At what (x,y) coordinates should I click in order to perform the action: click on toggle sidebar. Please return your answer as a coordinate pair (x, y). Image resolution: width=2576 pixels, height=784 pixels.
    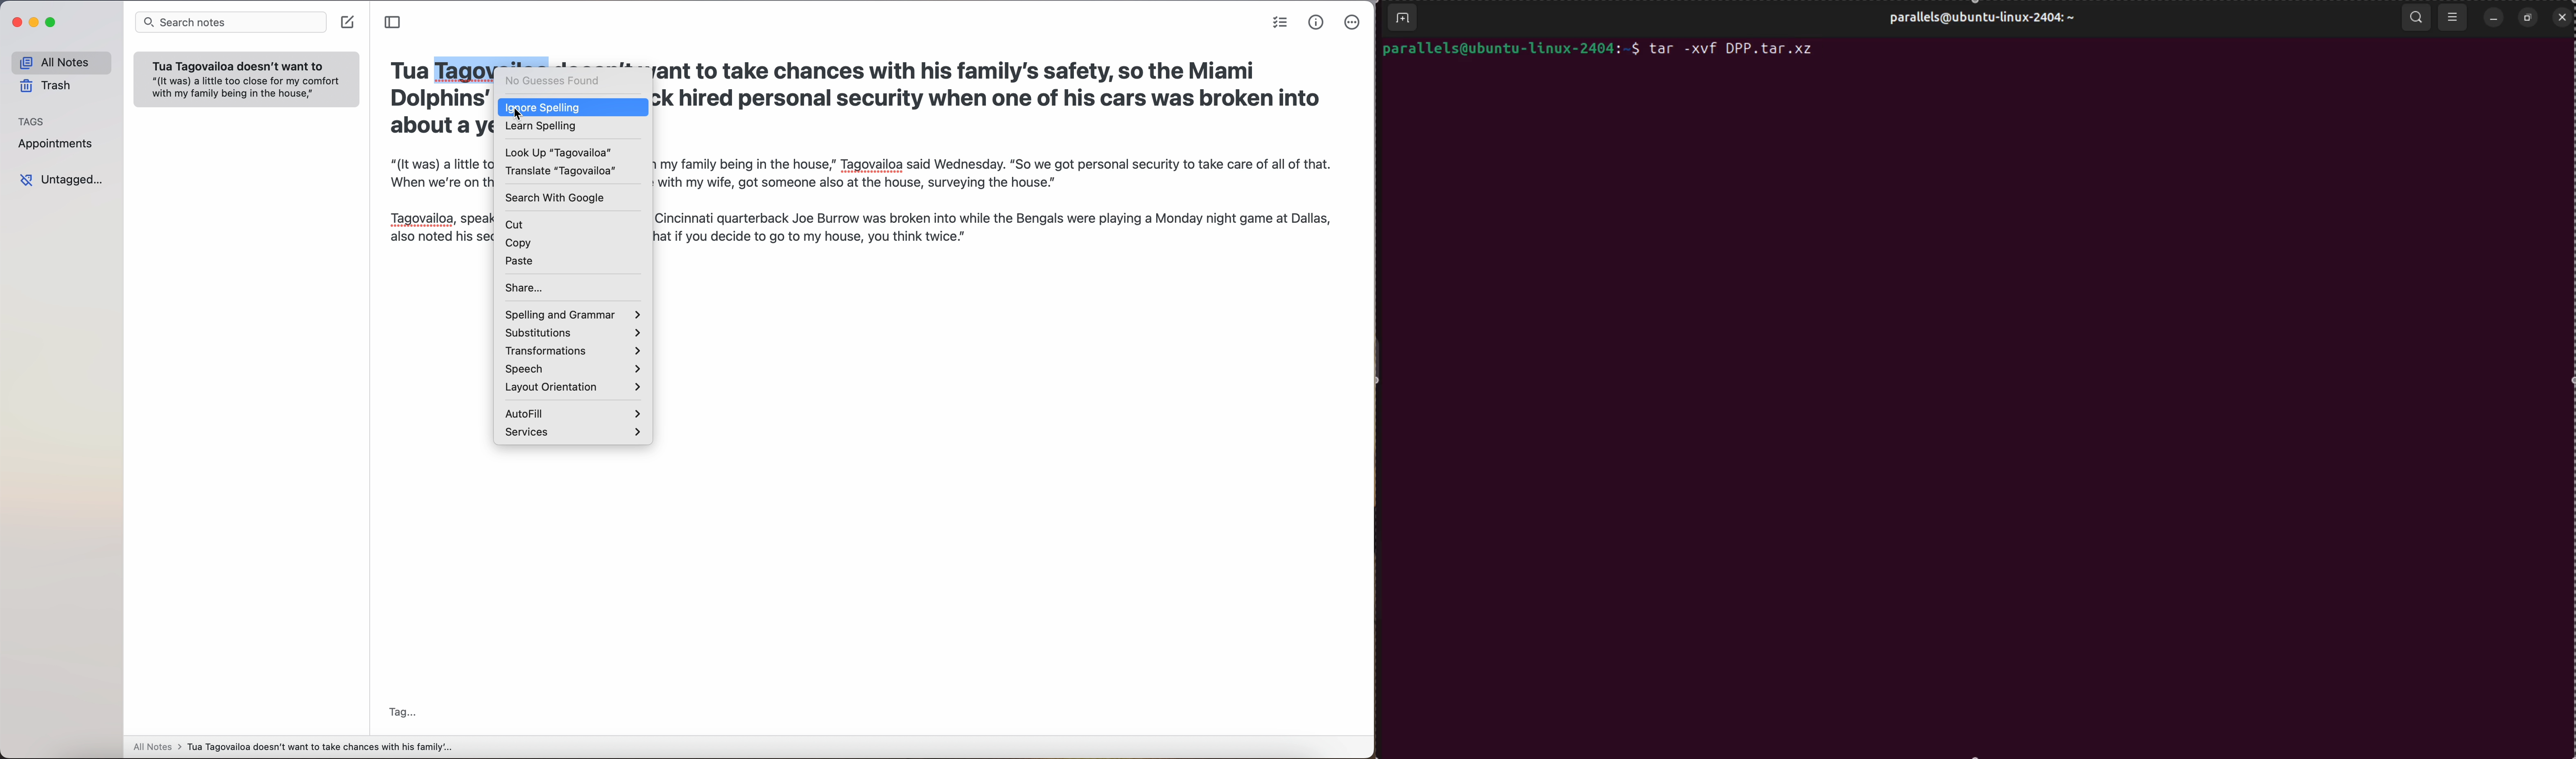
    Looking at the image, I should click on (396, 23).